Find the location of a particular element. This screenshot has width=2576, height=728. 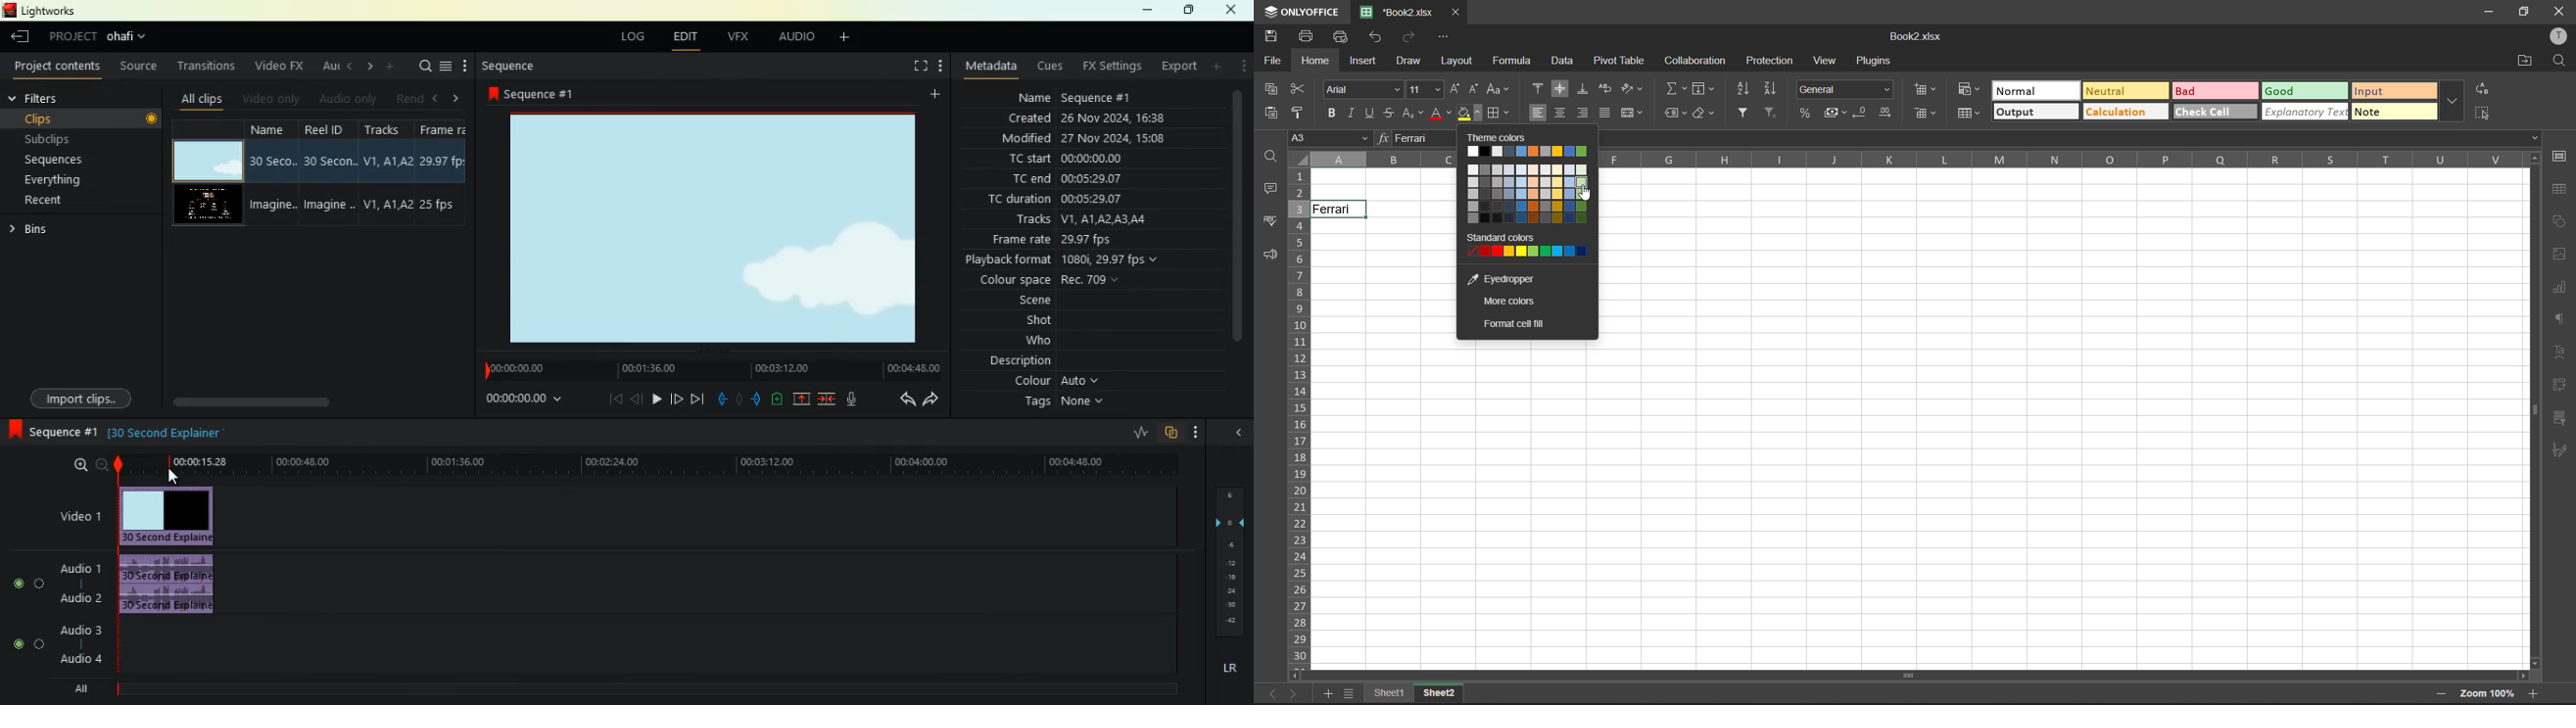

feedback is located at coordinates (1274, 256).